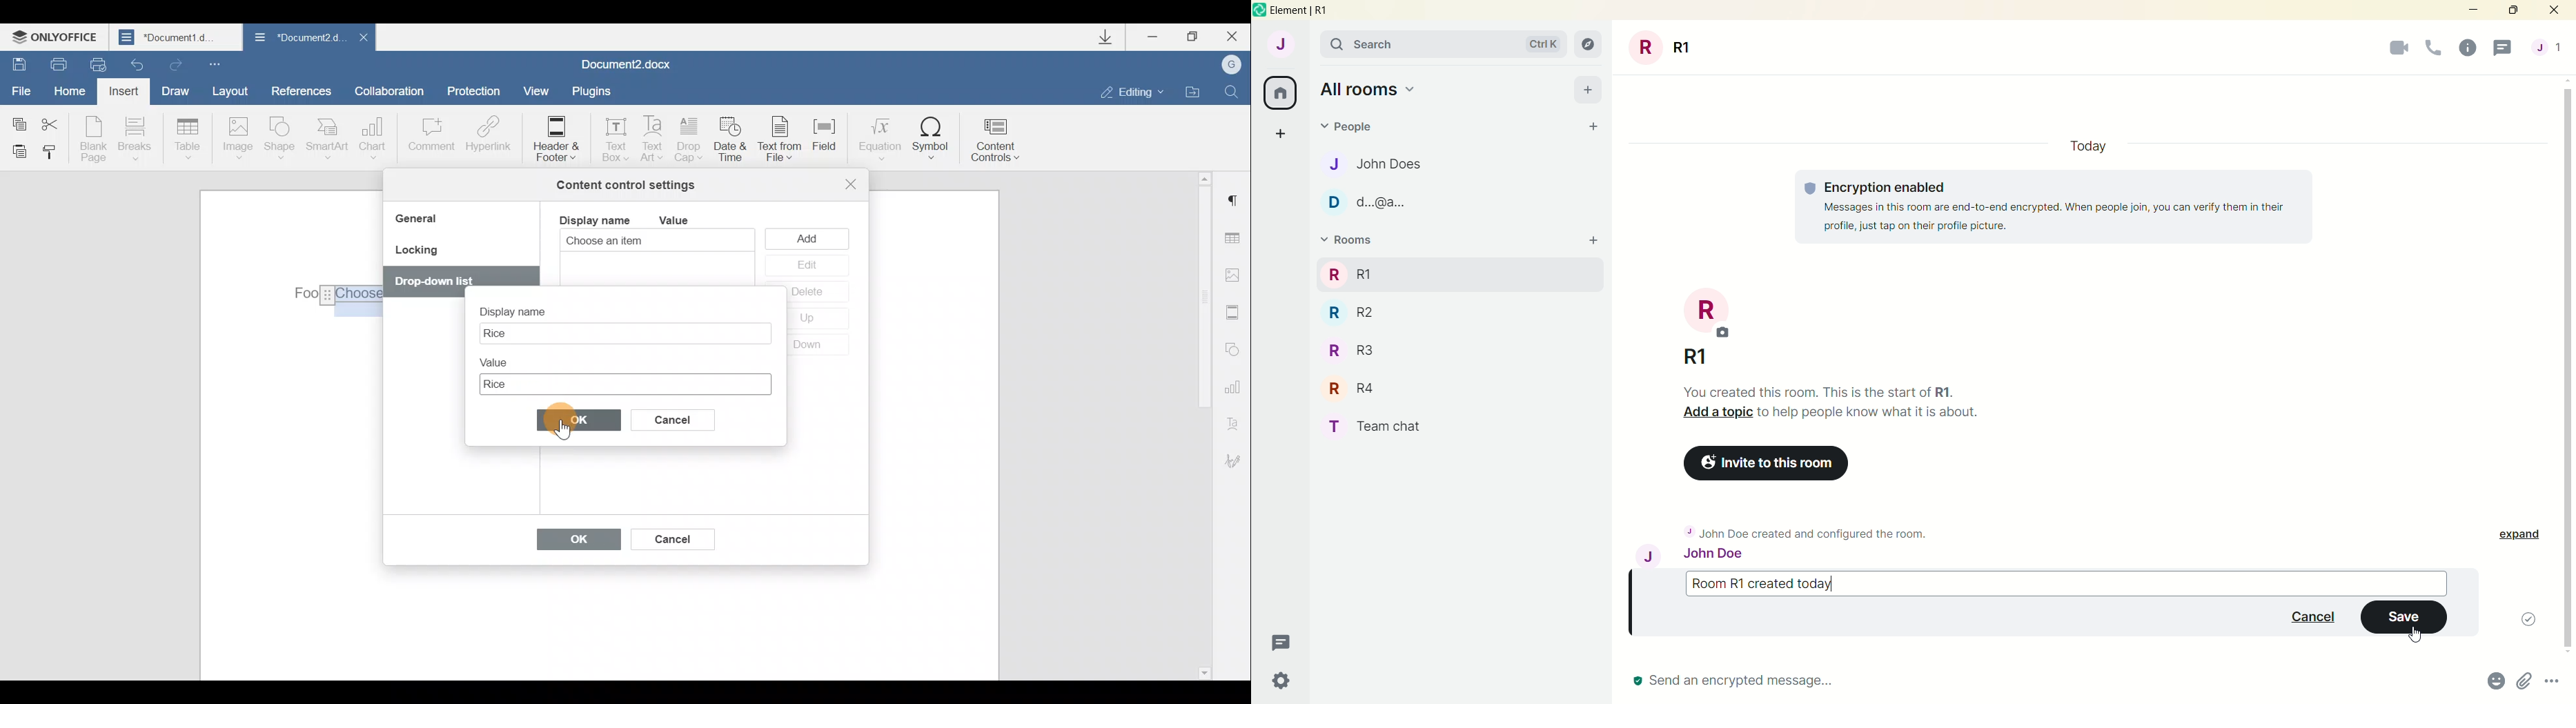  I want to click on John Doe created and configured the room, so click(1818, 532).